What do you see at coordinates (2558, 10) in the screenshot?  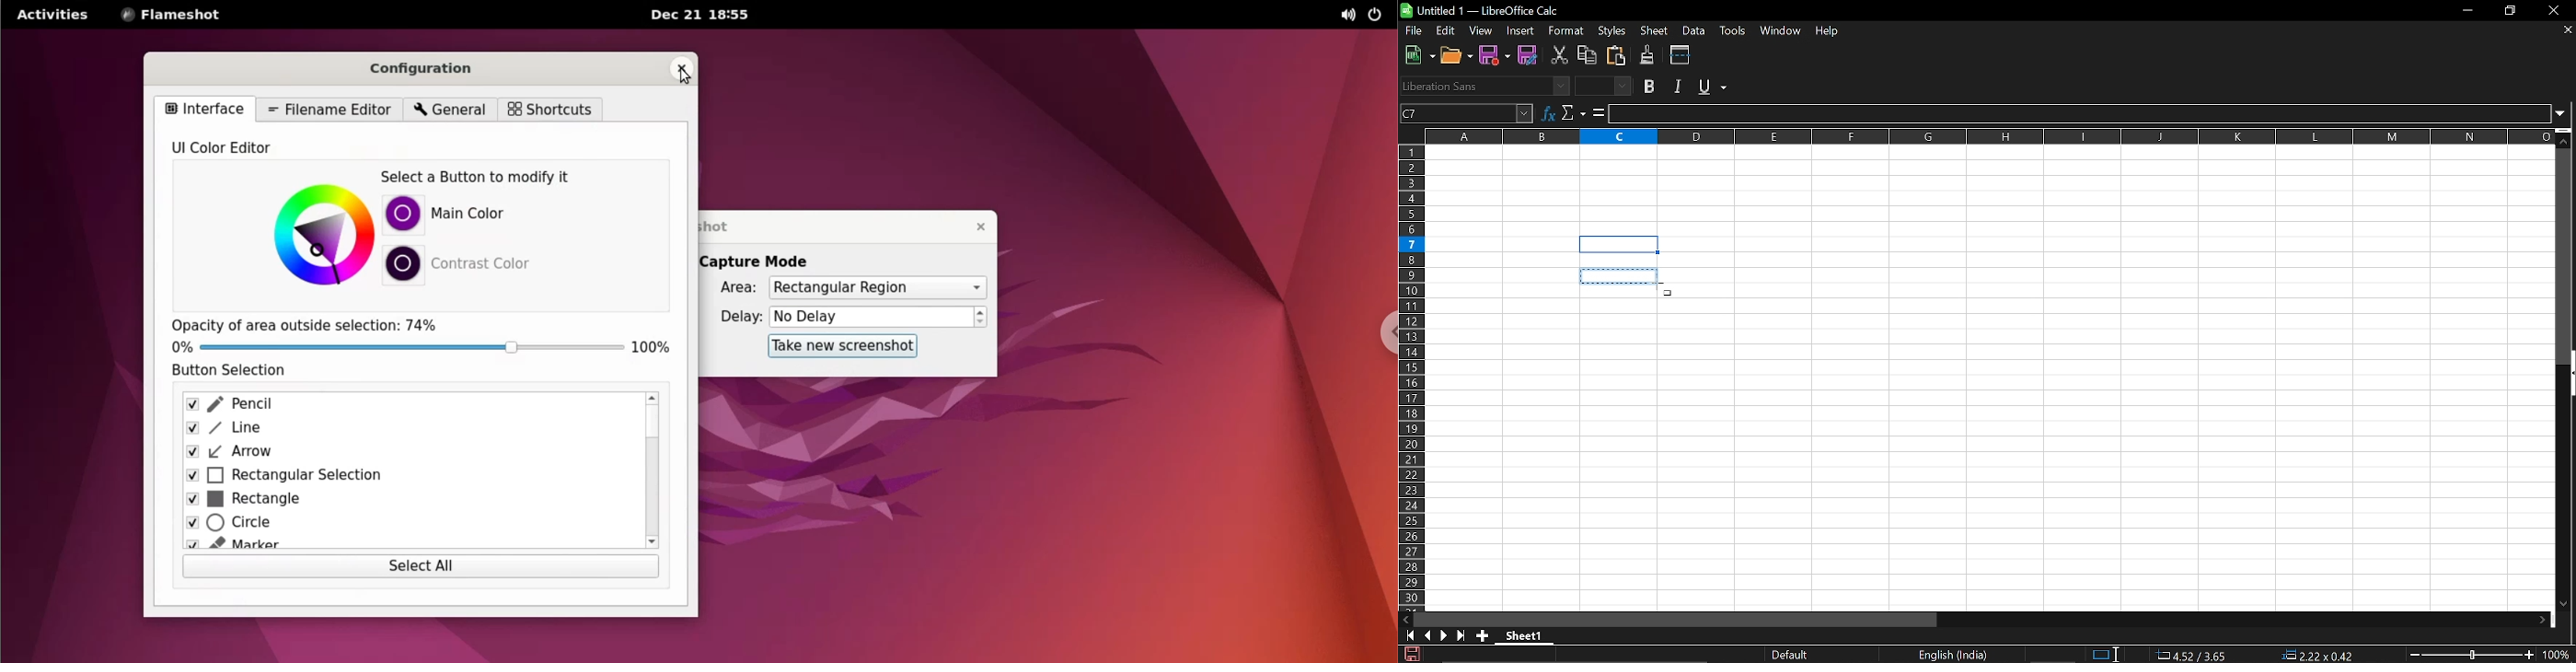 I see `Close ` at bounding box center [2558, 10].